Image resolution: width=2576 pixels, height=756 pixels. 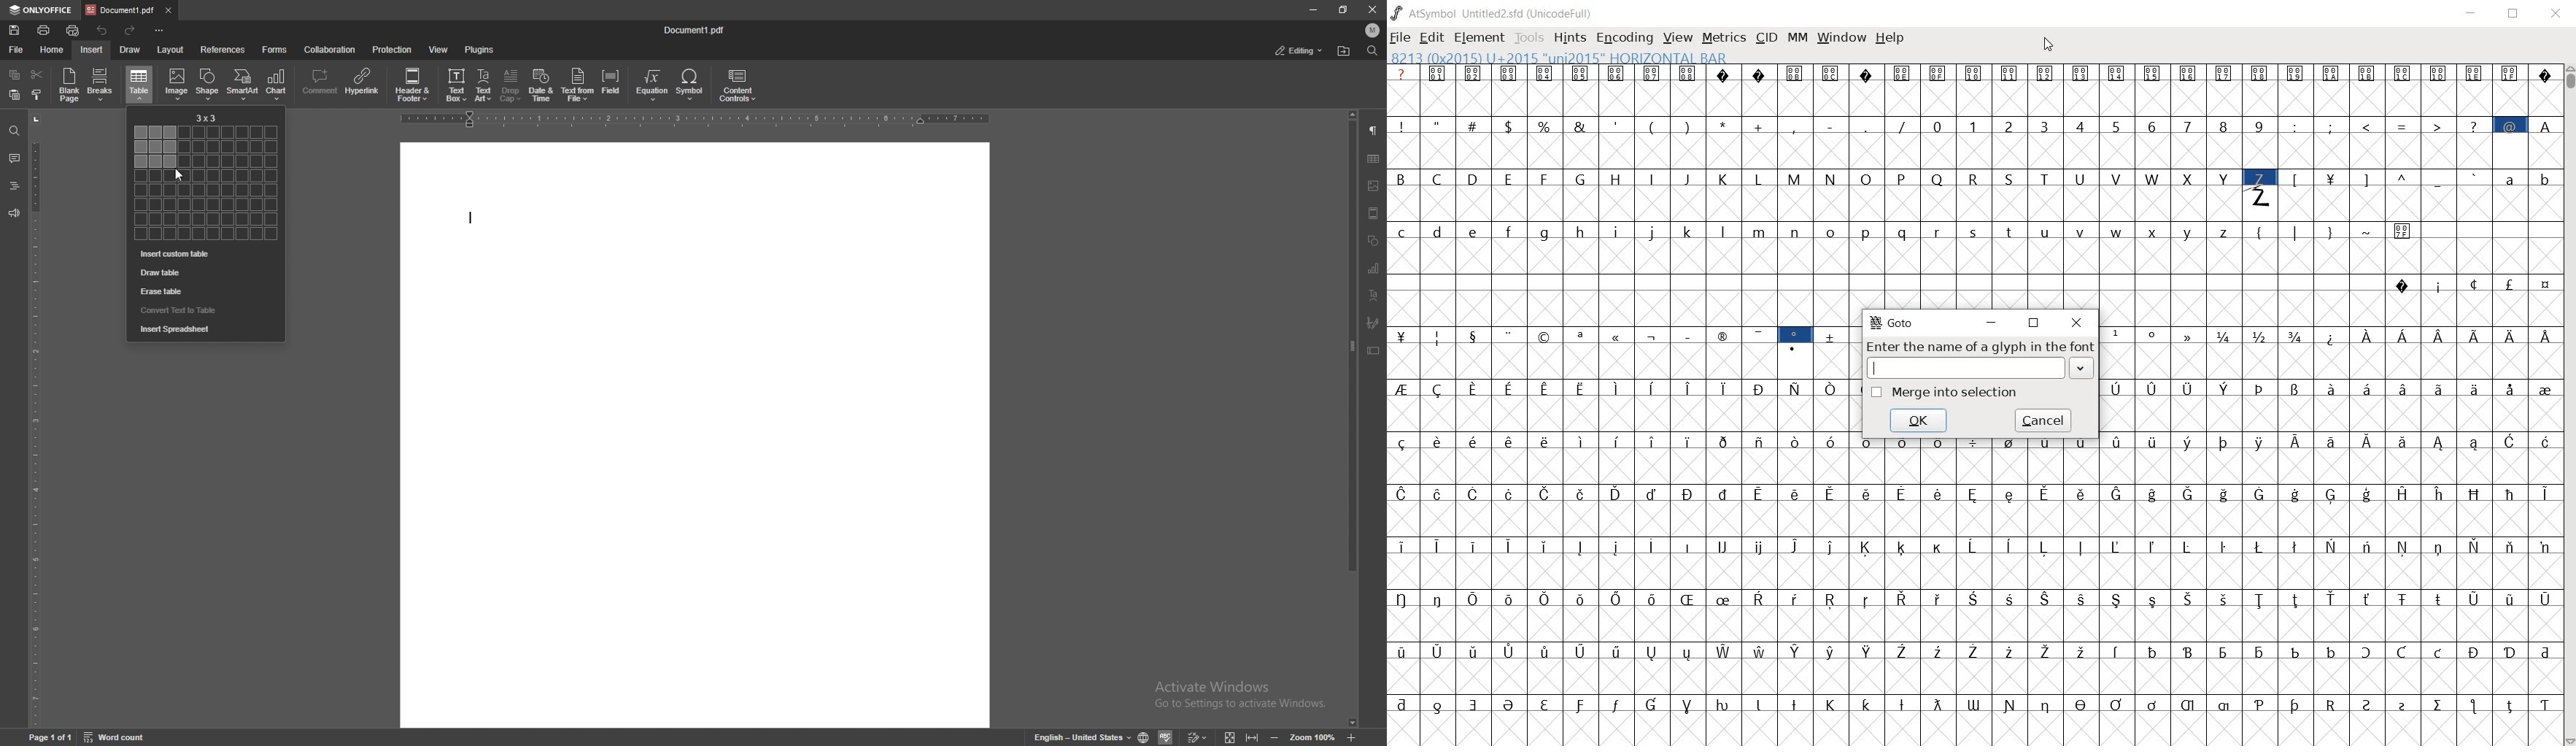 What do you see at coordinates (692, 120) in the screenshot?
I see `horizontal scale` at bounding box center [692, 120].